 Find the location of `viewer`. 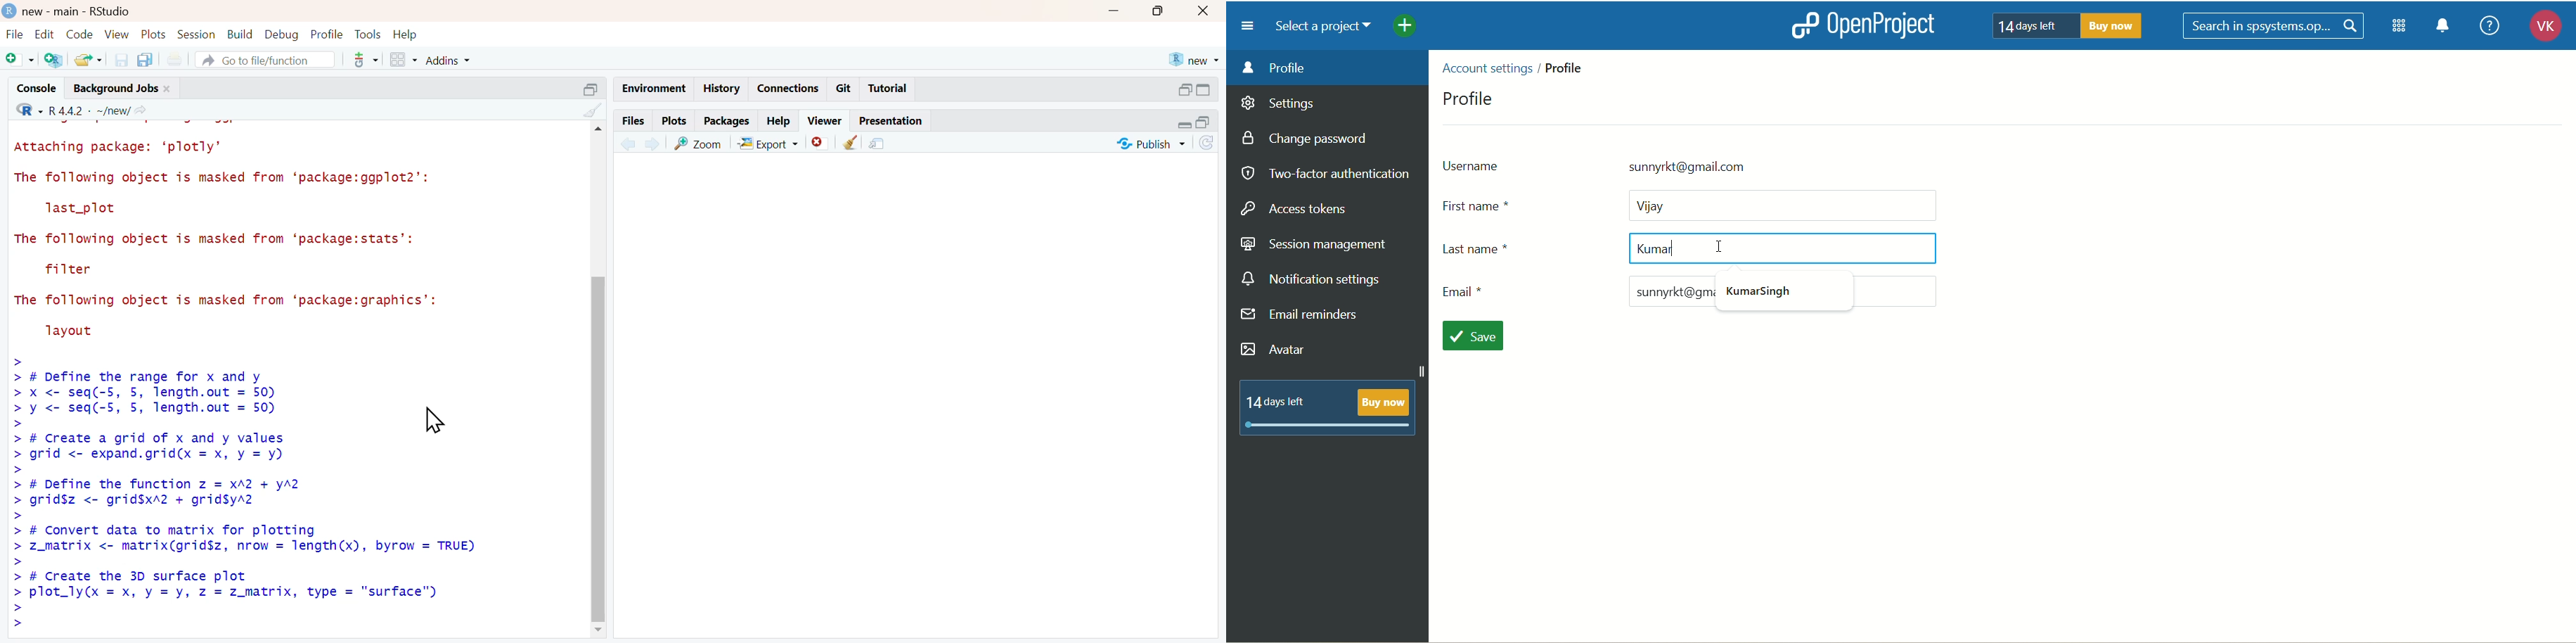

viewer is located at coordinates (826, 120).